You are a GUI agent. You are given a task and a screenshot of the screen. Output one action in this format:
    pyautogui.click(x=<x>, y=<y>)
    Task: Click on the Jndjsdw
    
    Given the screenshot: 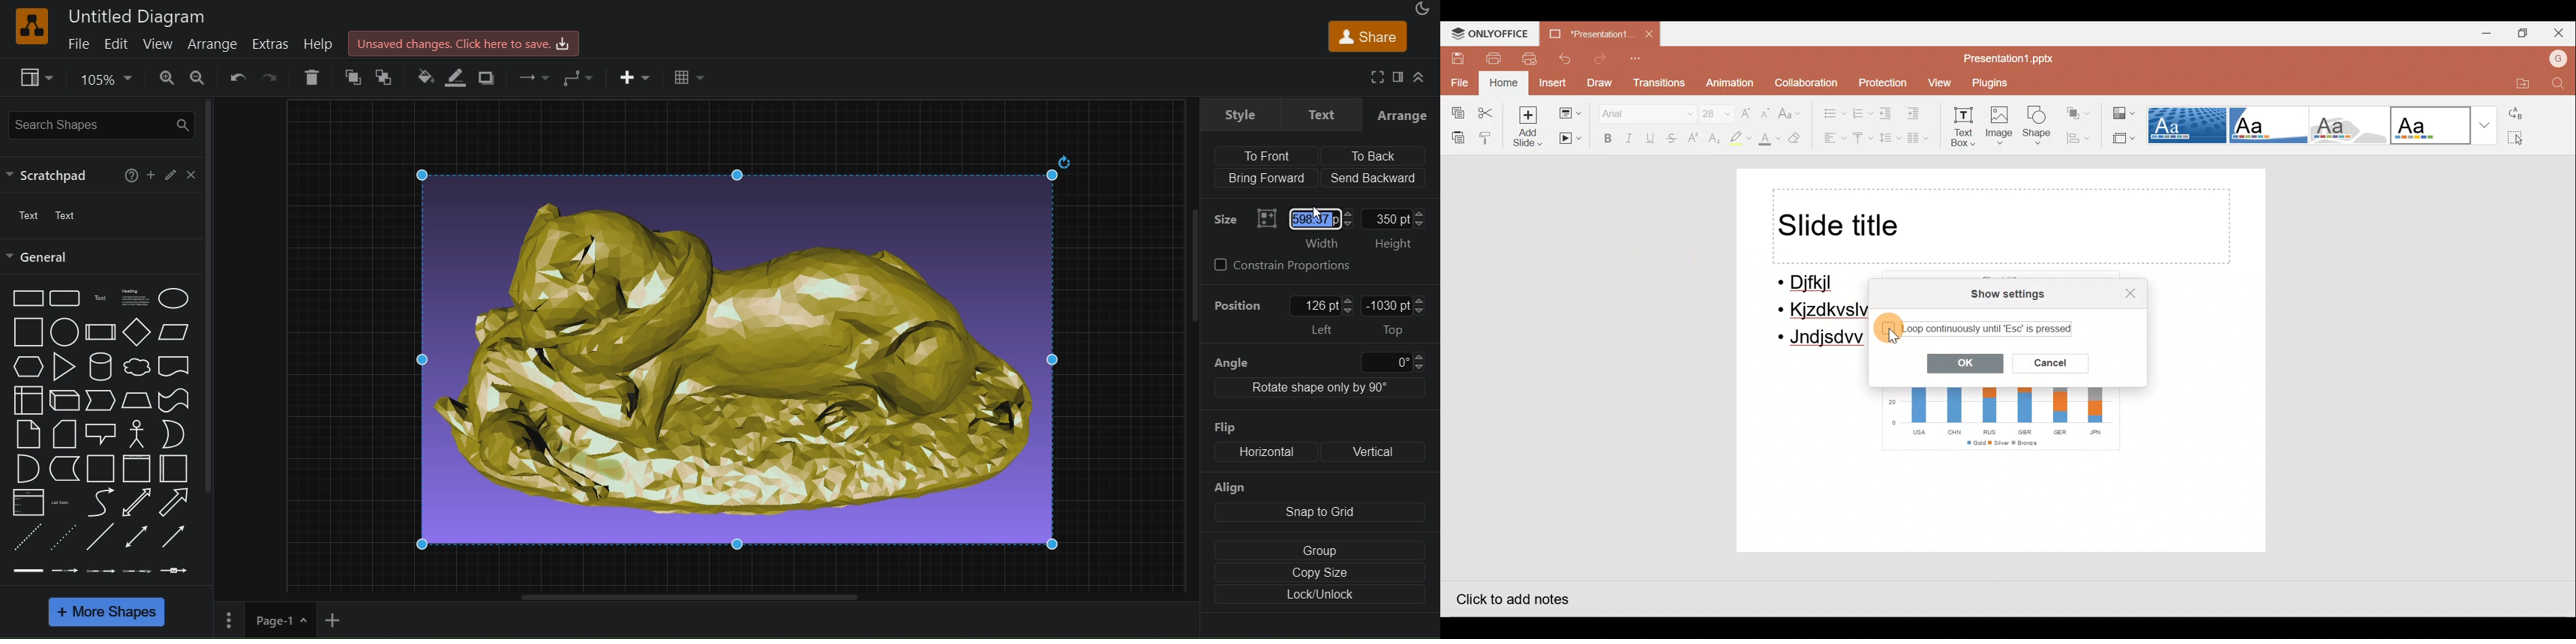 What is the action you would take?
    pyautogui.click(x=1823, y=340)
    